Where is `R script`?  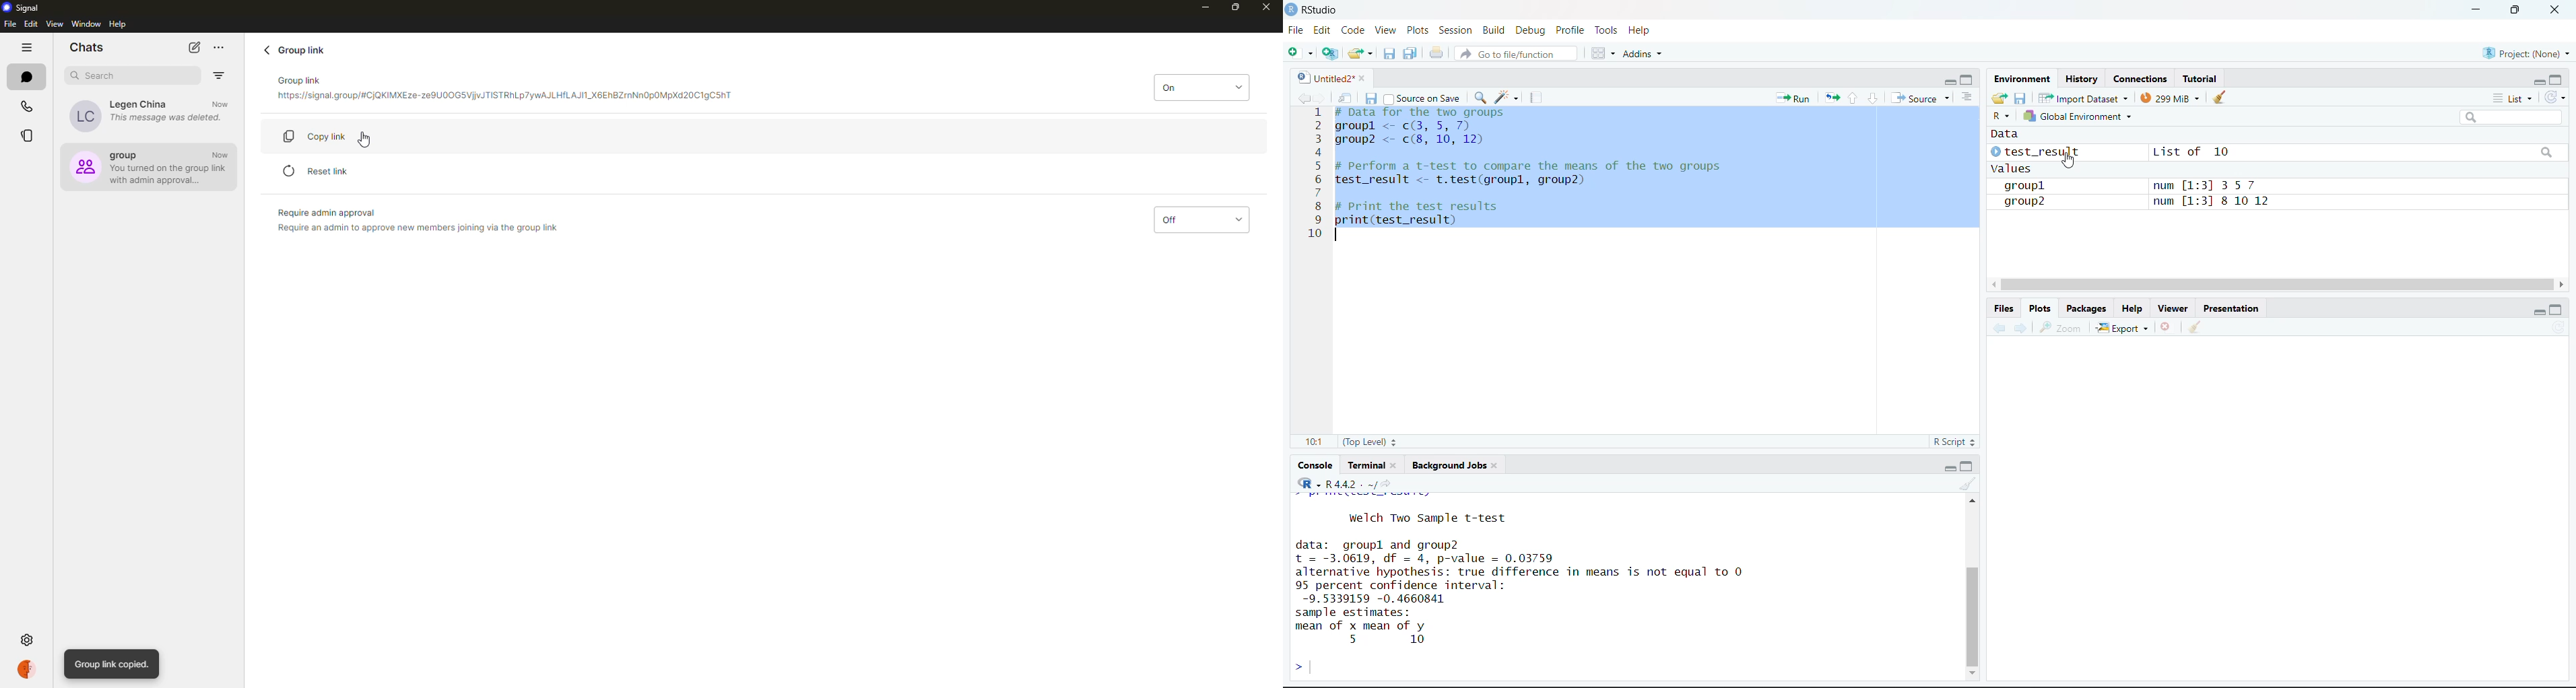
R script is located at coordinates (1954, 442).